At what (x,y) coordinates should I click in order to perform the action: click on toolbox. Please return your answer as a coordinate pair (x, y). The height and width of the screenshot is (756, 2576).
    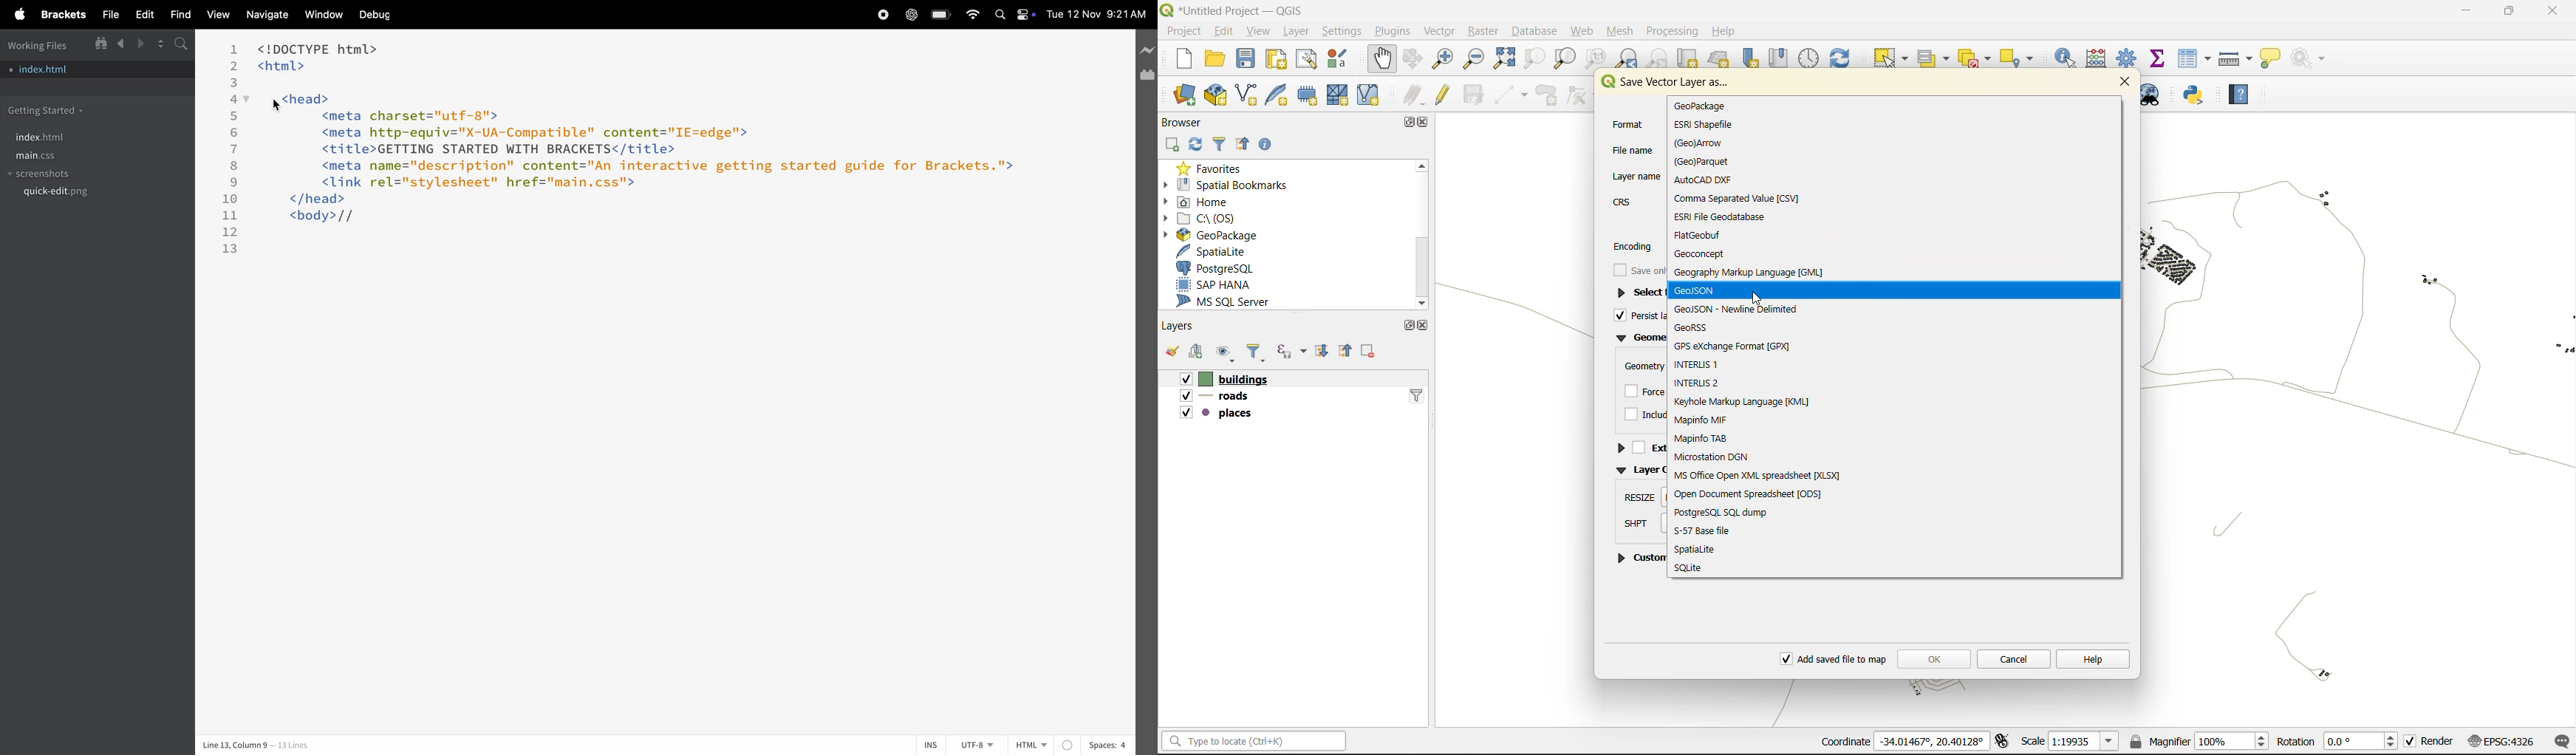
    Looking at the image, I should click on (2128, 59).